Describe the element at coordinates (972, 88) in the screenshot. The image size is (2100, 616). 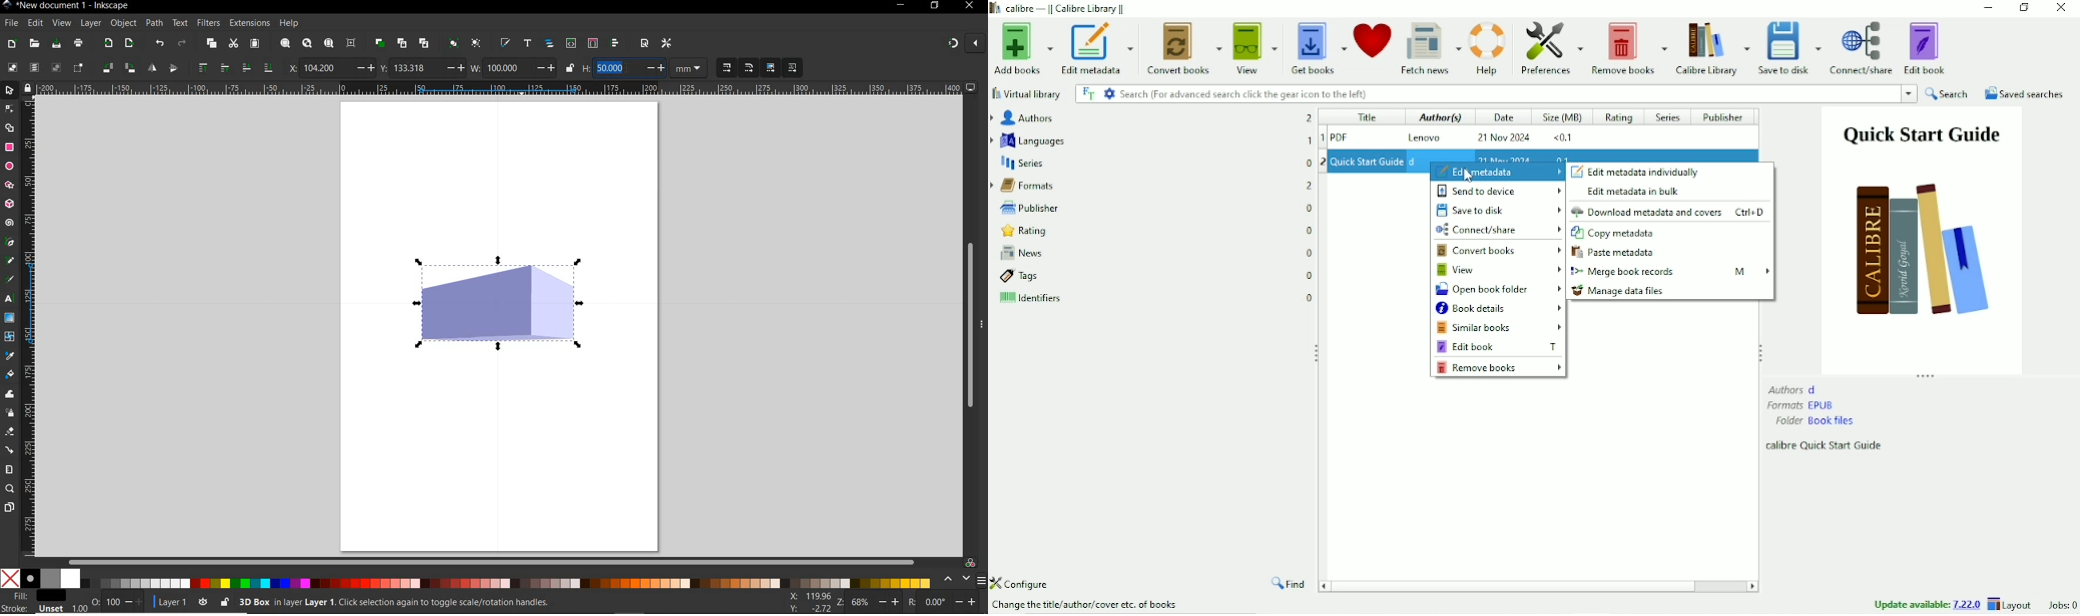
I see `computer icon` at that location.